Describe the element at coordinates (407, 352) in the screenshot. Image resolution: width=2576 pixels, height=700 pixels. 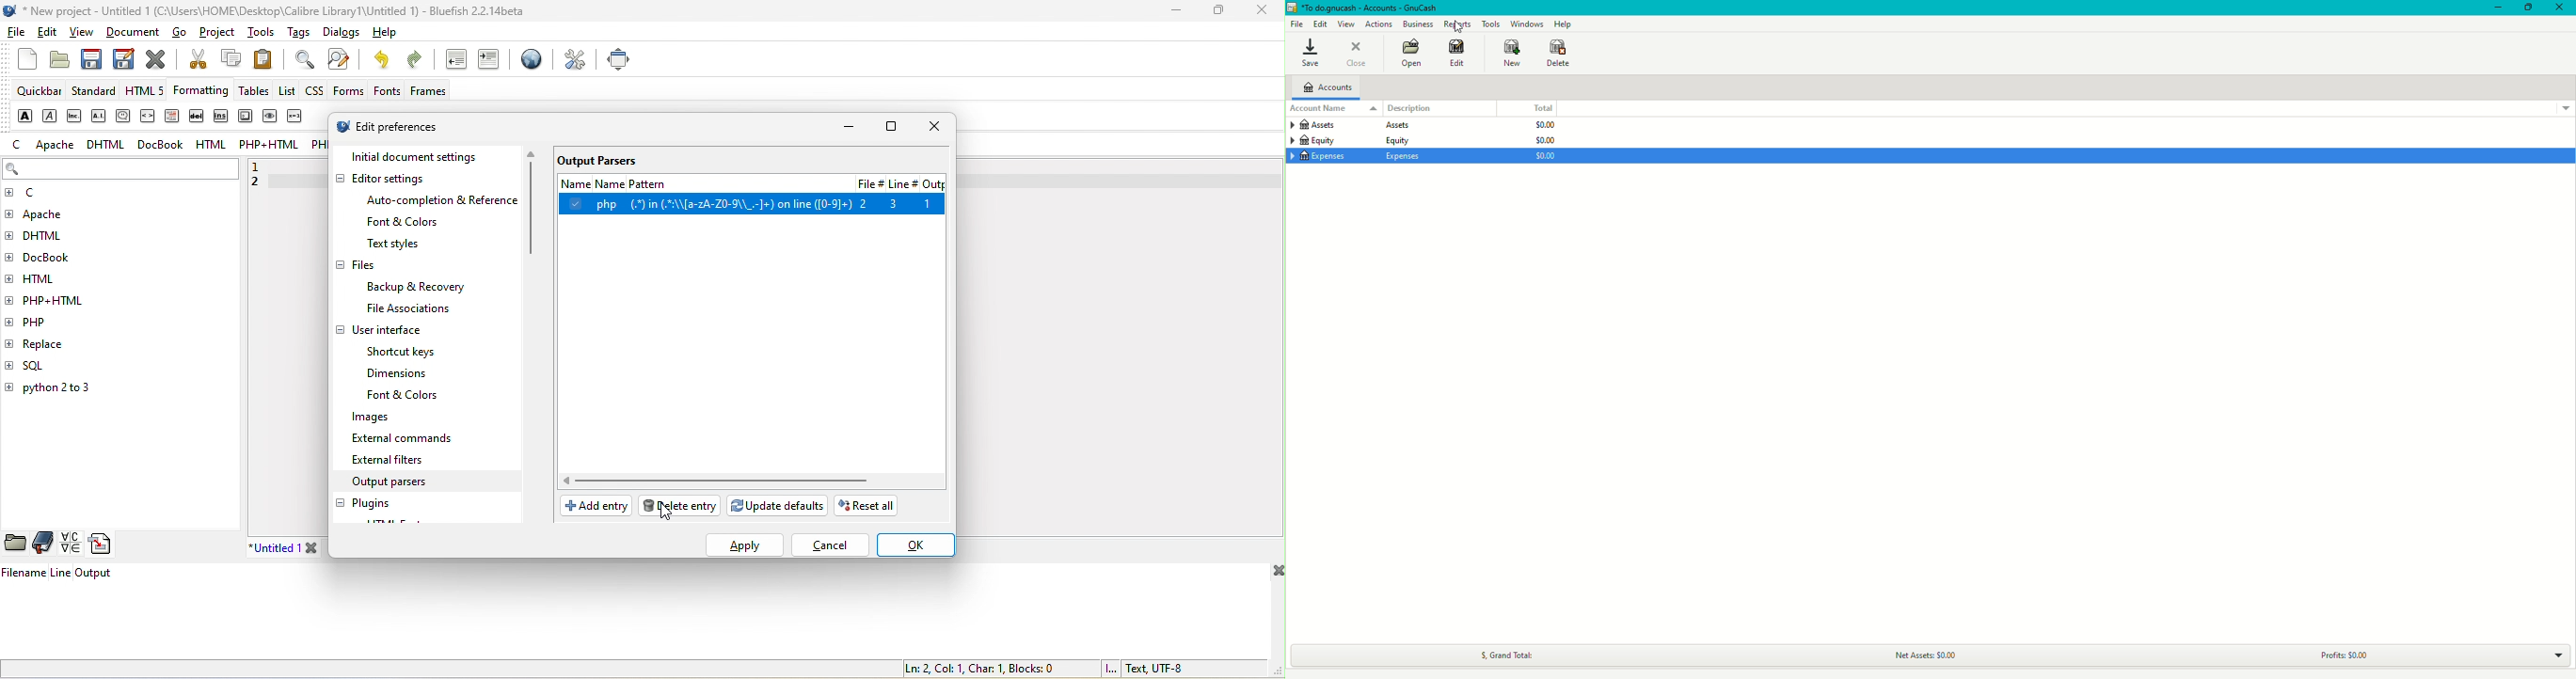
I see `shortcut keys` at that location.